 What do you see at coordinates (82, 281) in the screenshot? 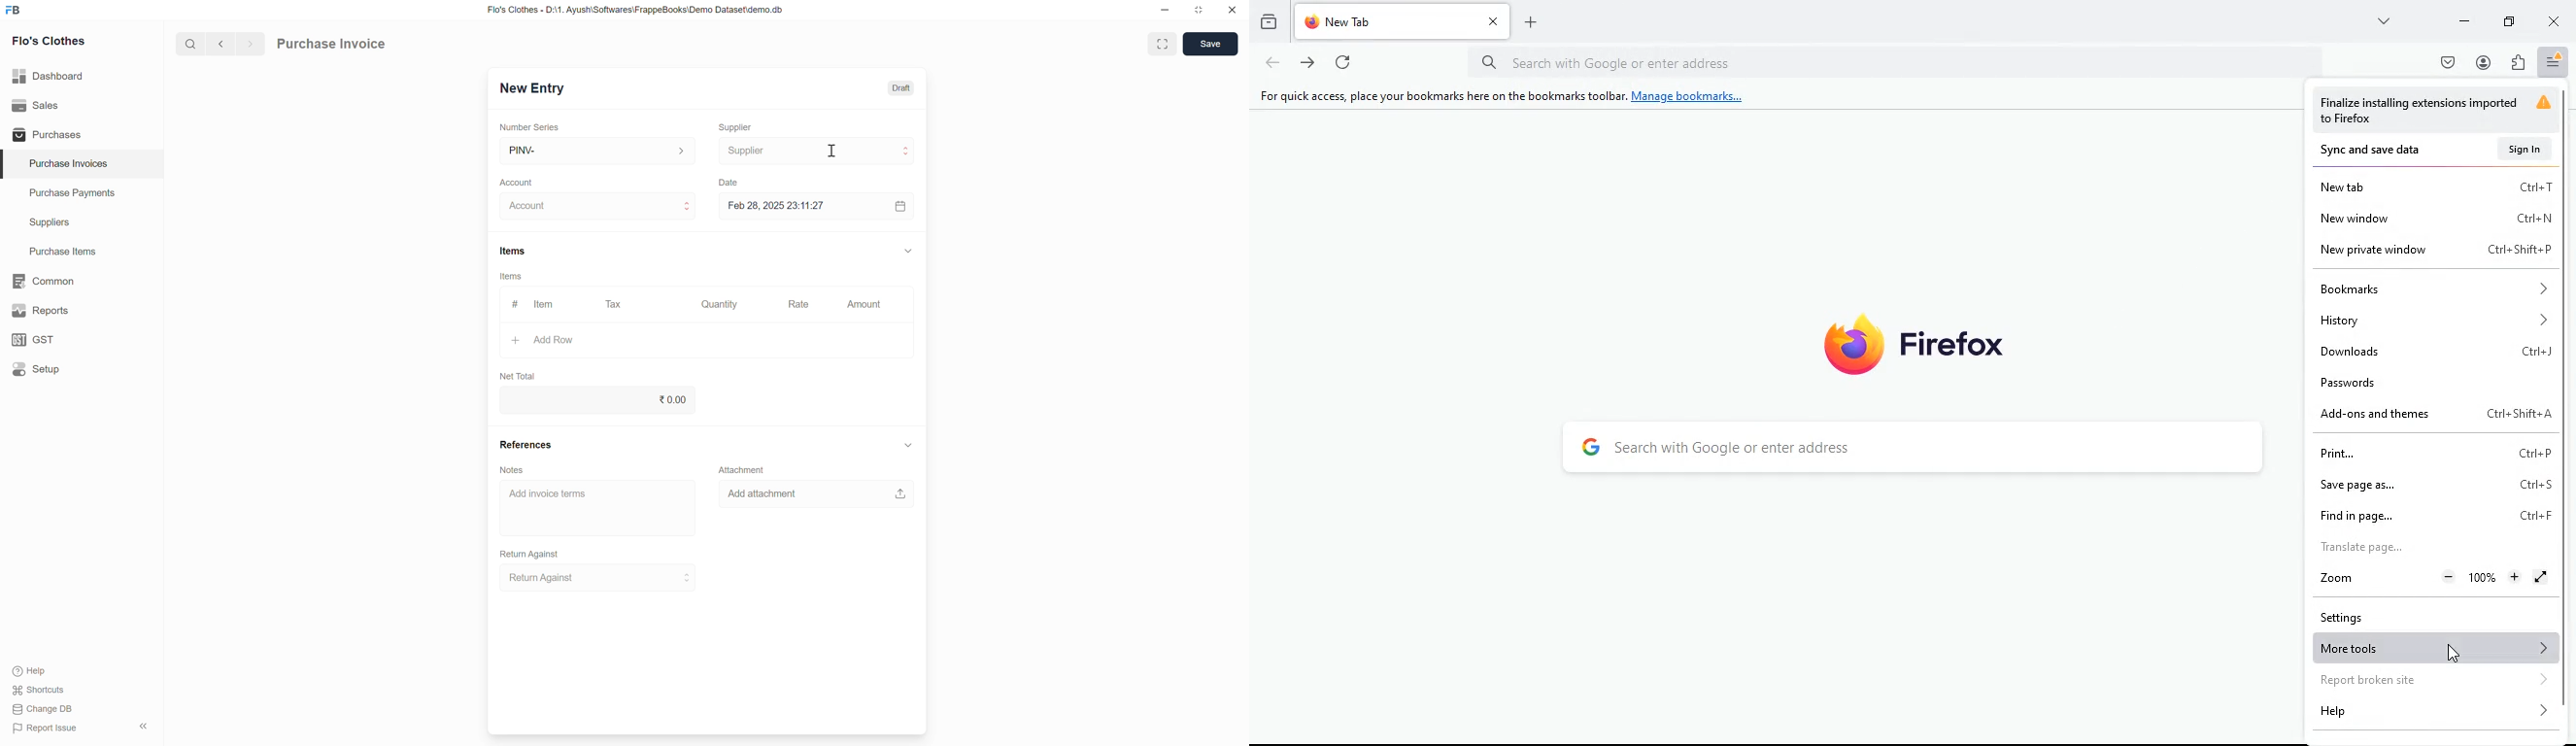
I see `Common` at bounding box center [82, 281].